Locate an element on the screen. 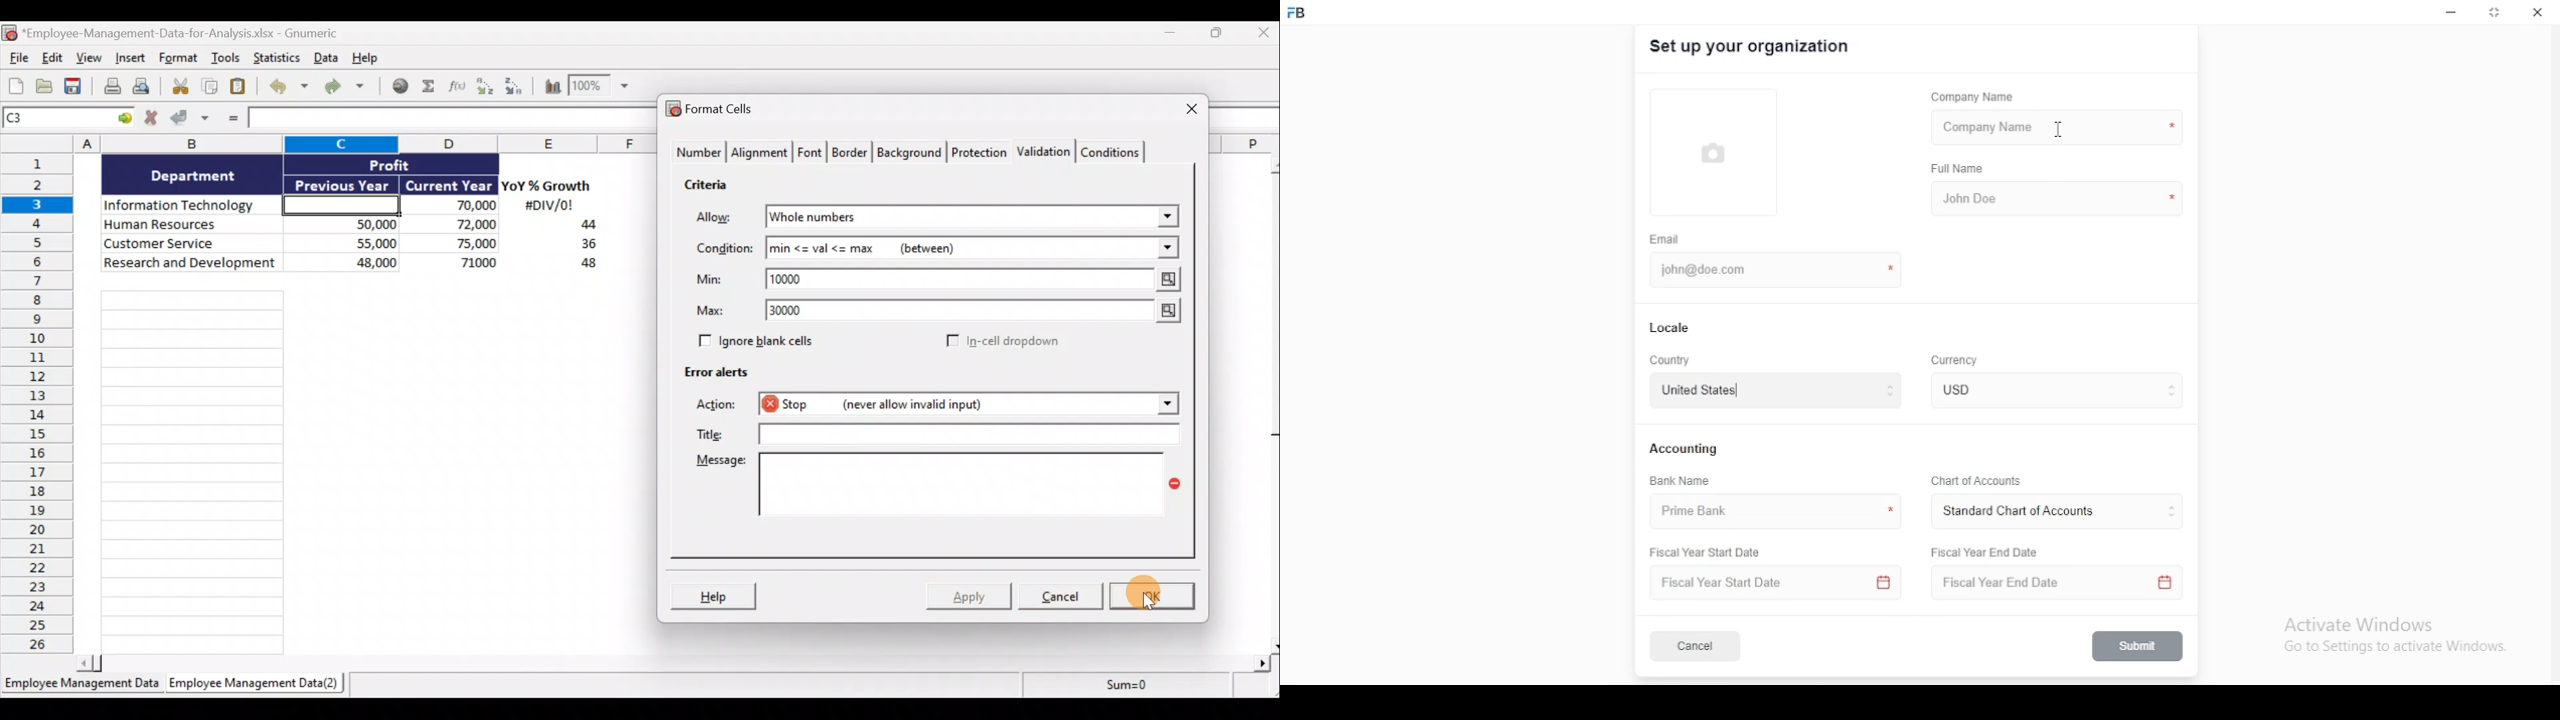 This screenshot has width=2576, height=728. Scroll bar is located at coordinates (1269, 402).